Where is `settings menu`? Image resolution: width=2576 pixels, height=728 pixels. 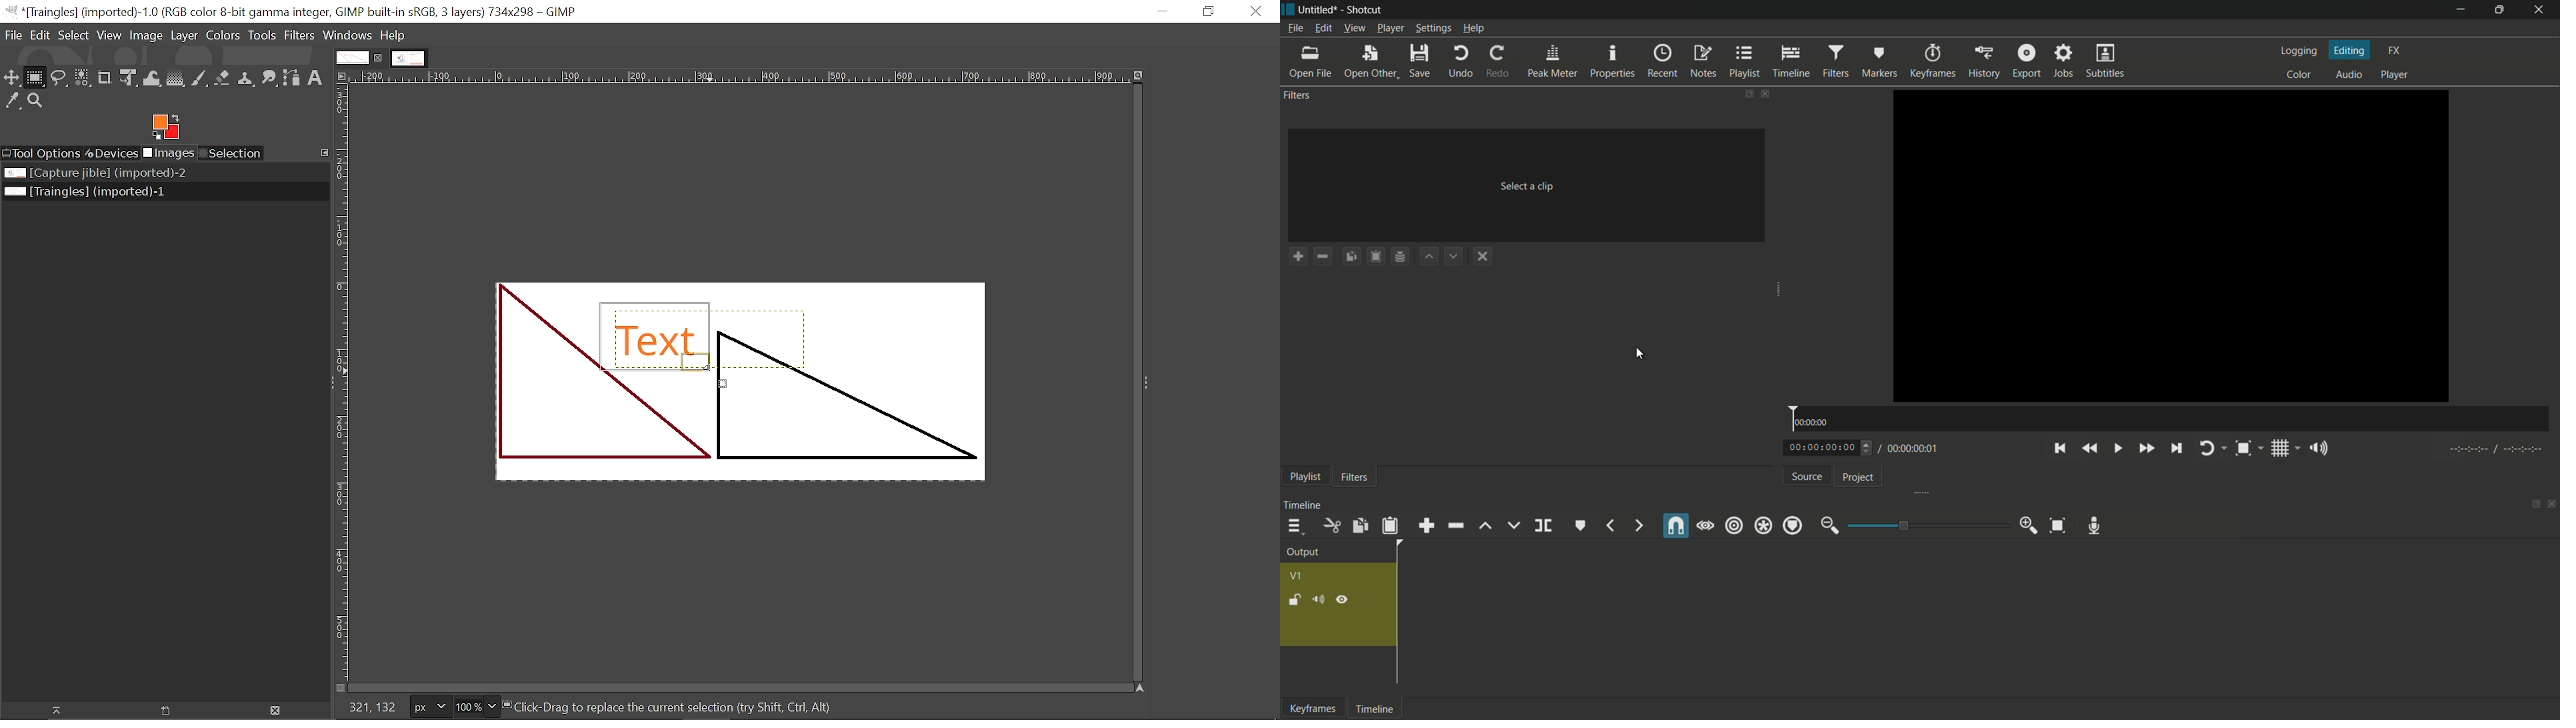 settings menu is located at coordinates (1433, 29).